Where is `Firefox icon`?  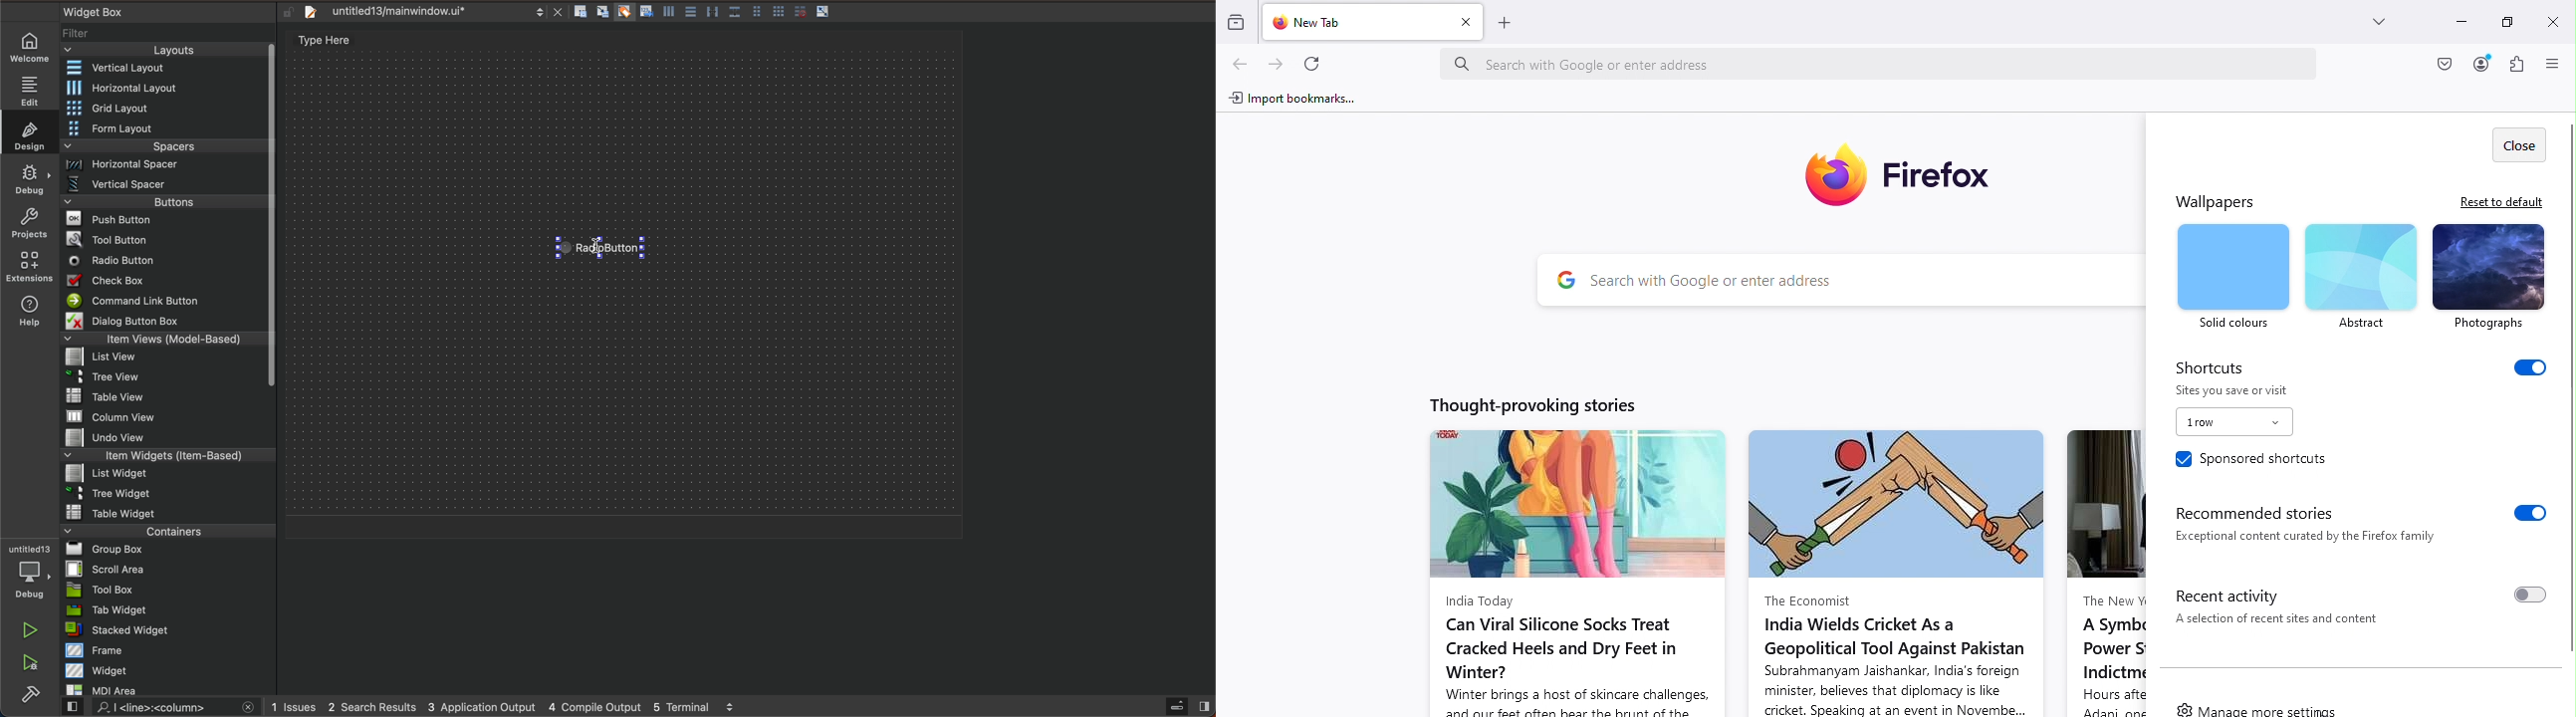 Firefox icon is located at coordinates (1904, 171).